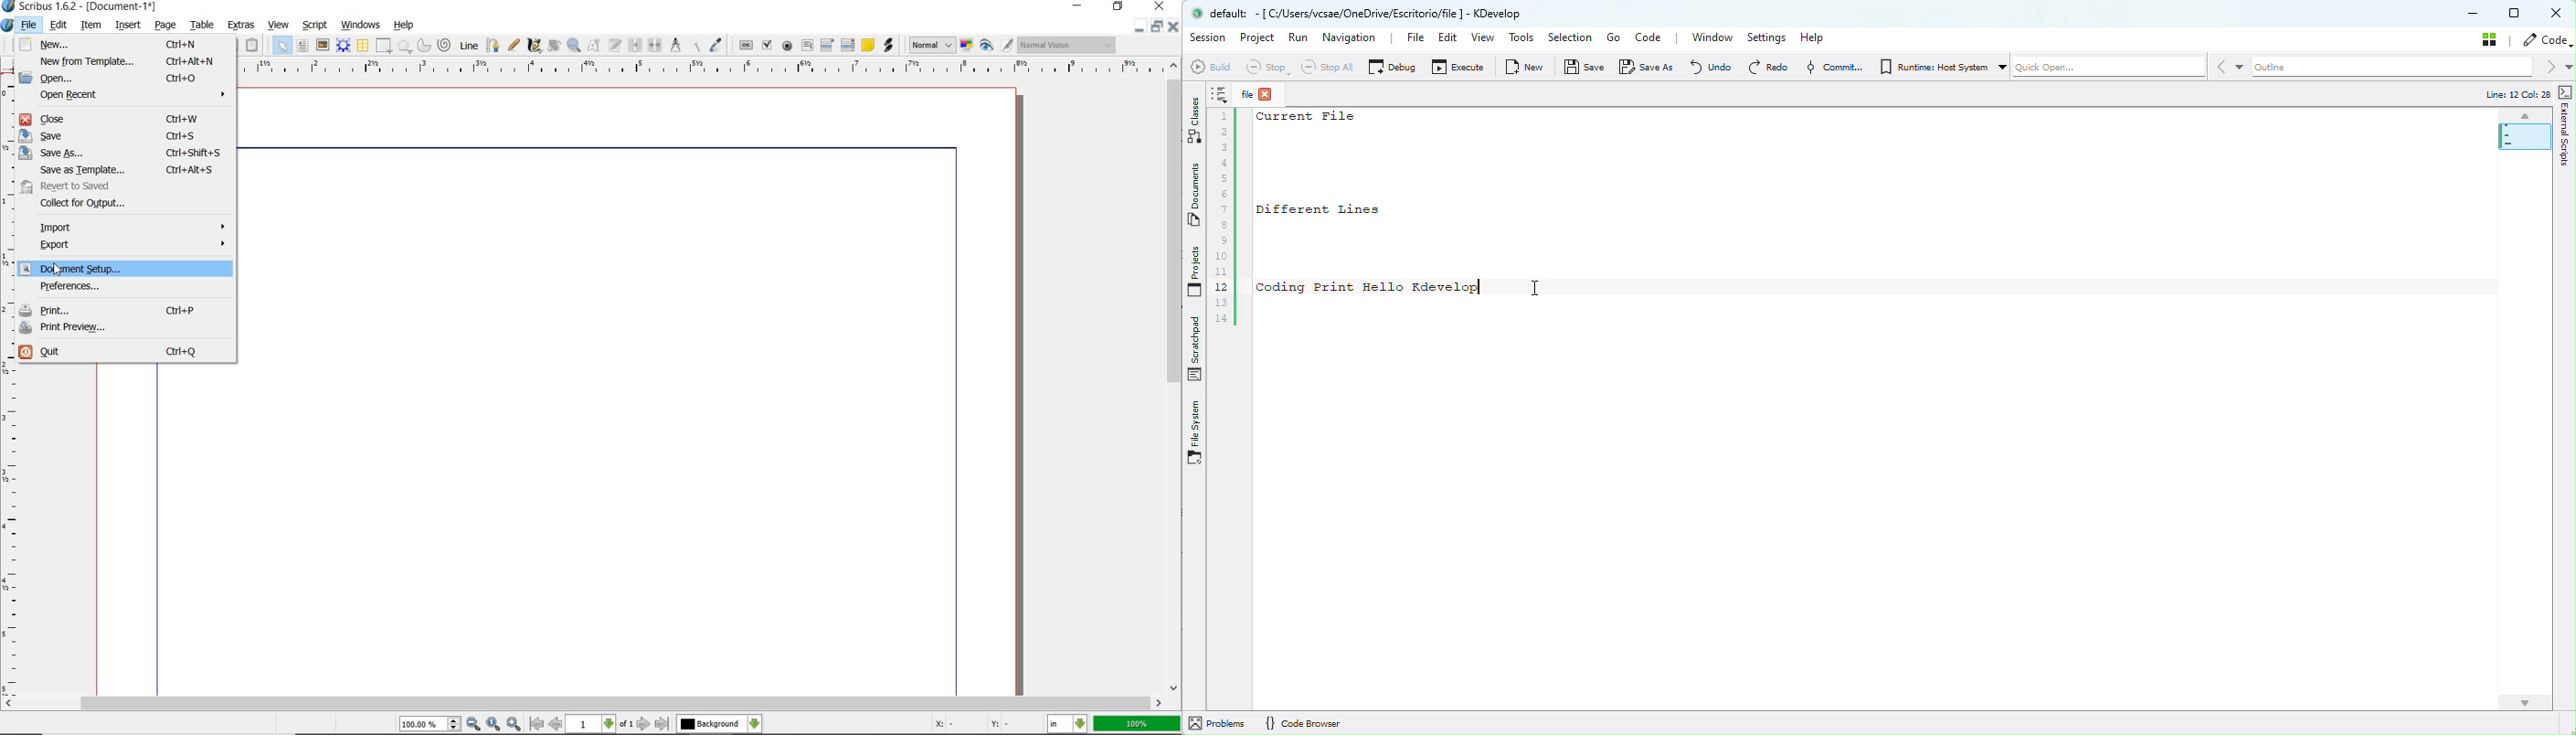 The image size is (2576, 756). I want to click on IMPORT, so click(131, 227).